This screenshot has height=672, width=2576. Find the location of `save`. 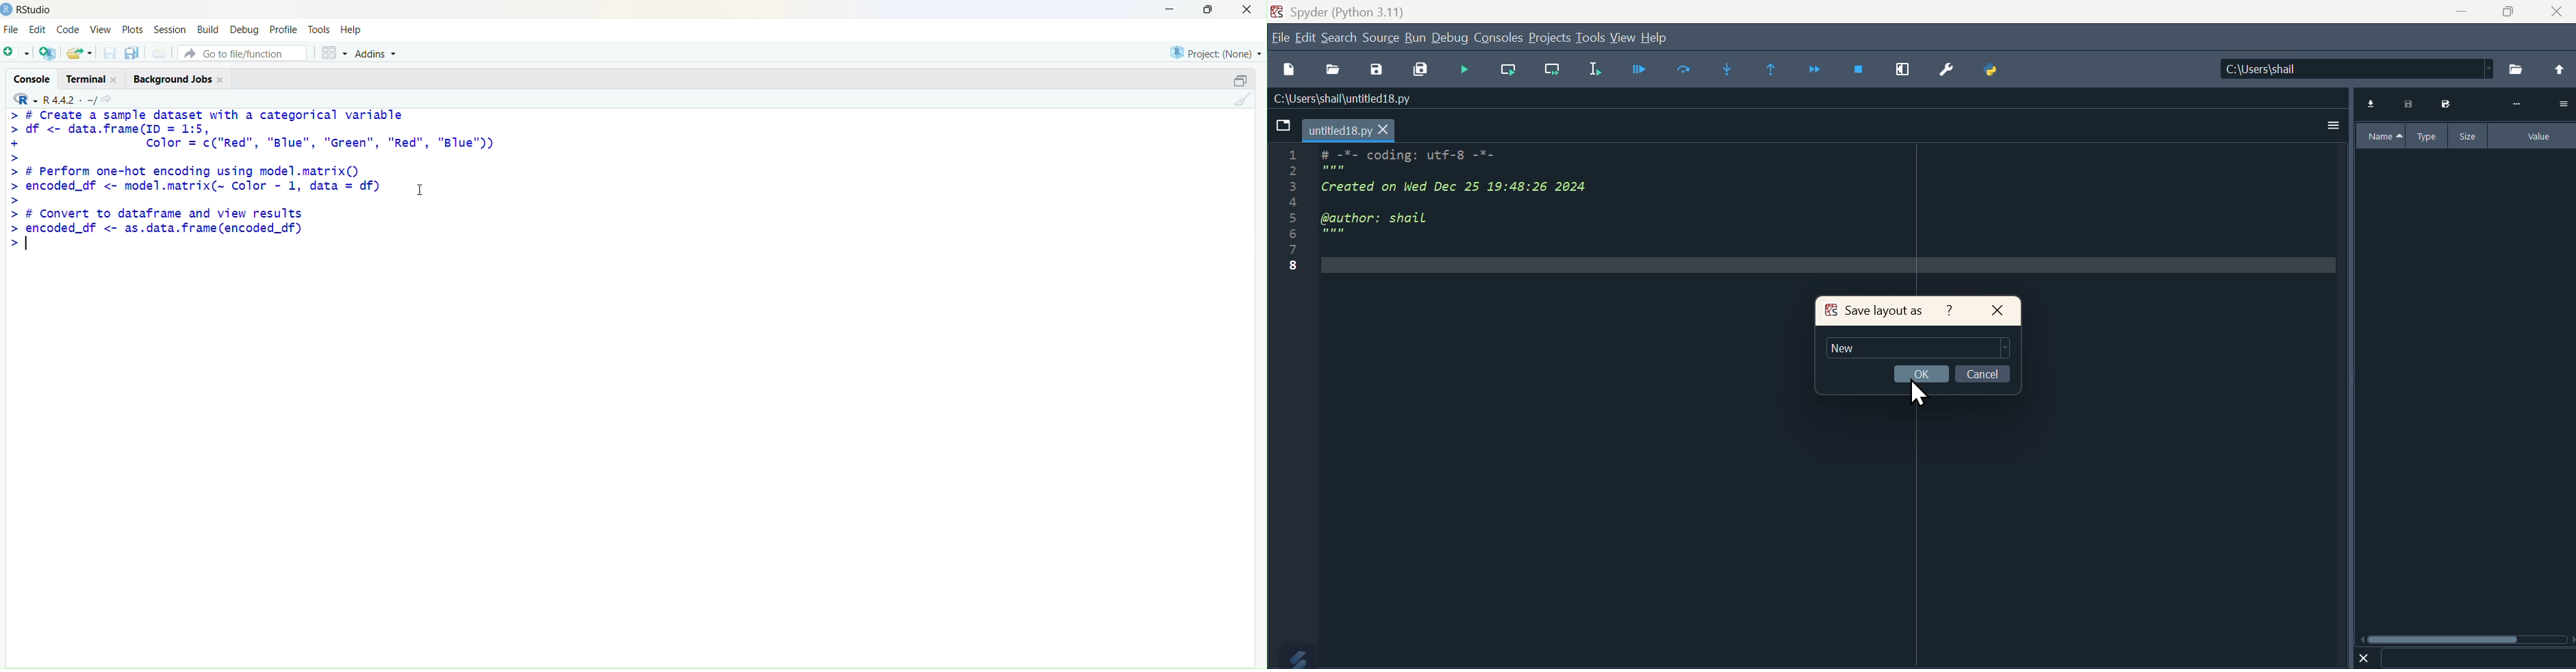

save is located at coordinates (111, 53).